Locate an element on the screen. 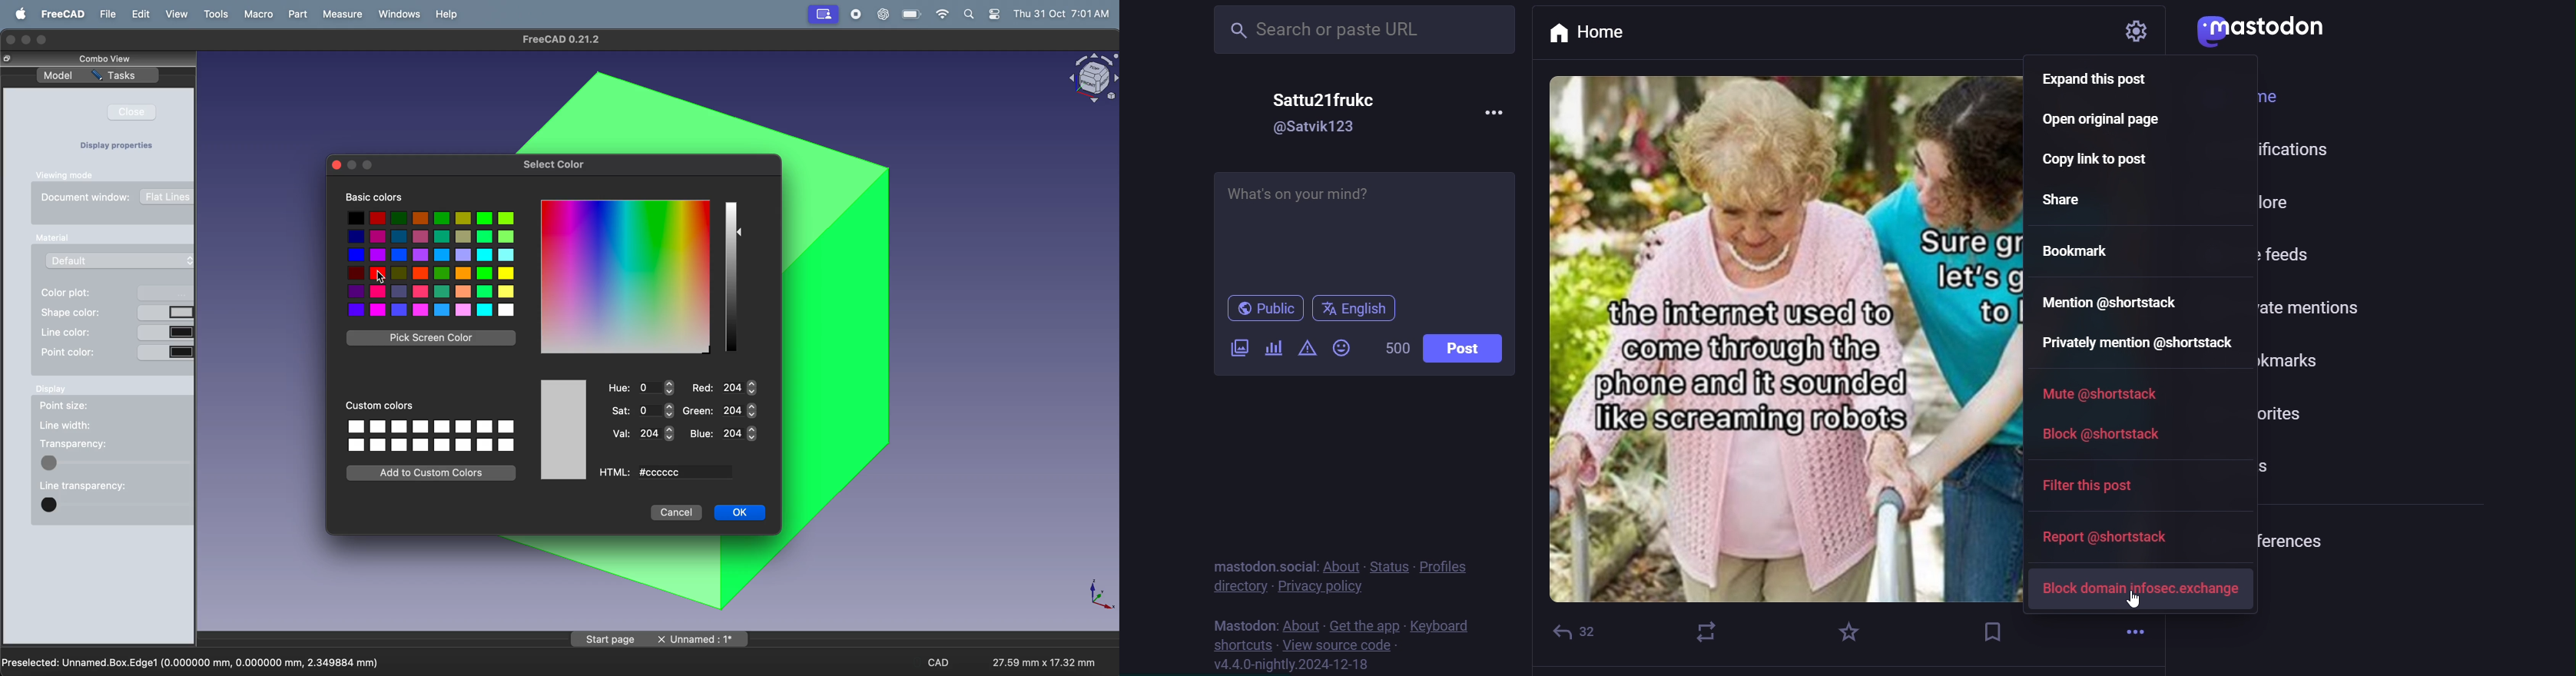 The image size is (2576, 700). basic color is located at coordinates (377, 198).